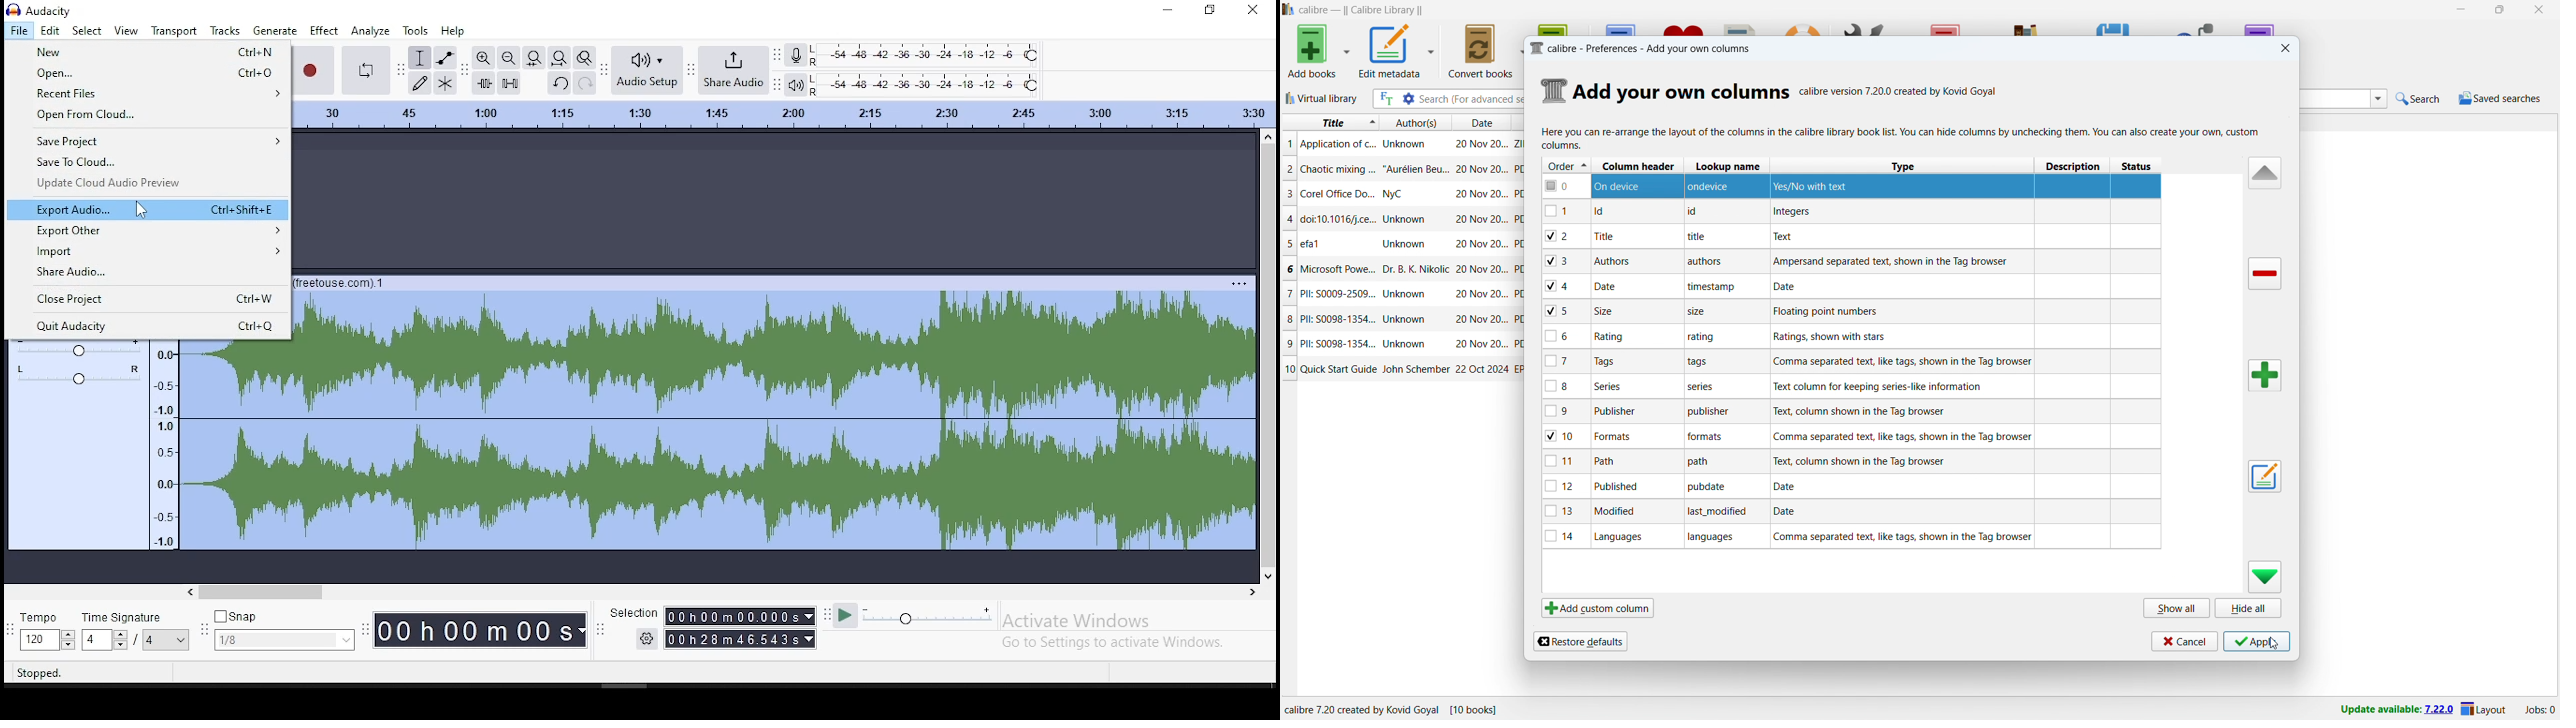  I want to click on snap, so click(285, 631).